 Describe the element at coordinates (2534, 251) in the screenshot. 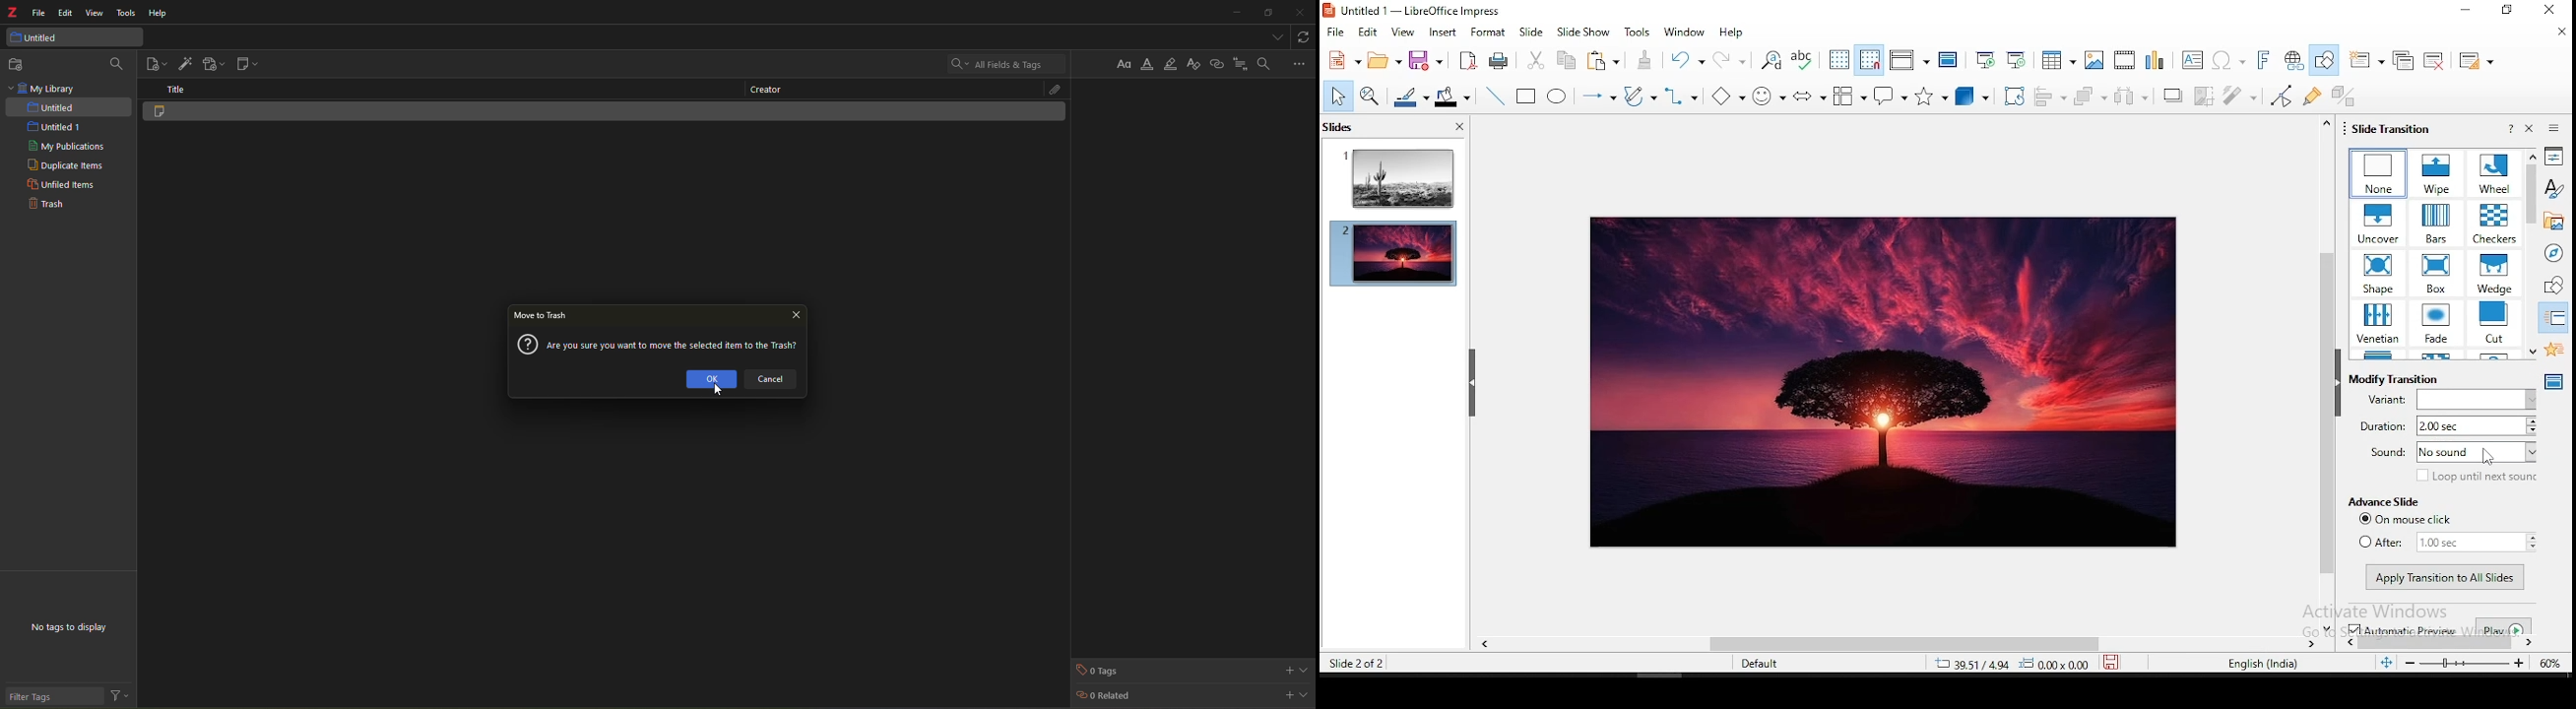

I see `scroll bar` at that location.